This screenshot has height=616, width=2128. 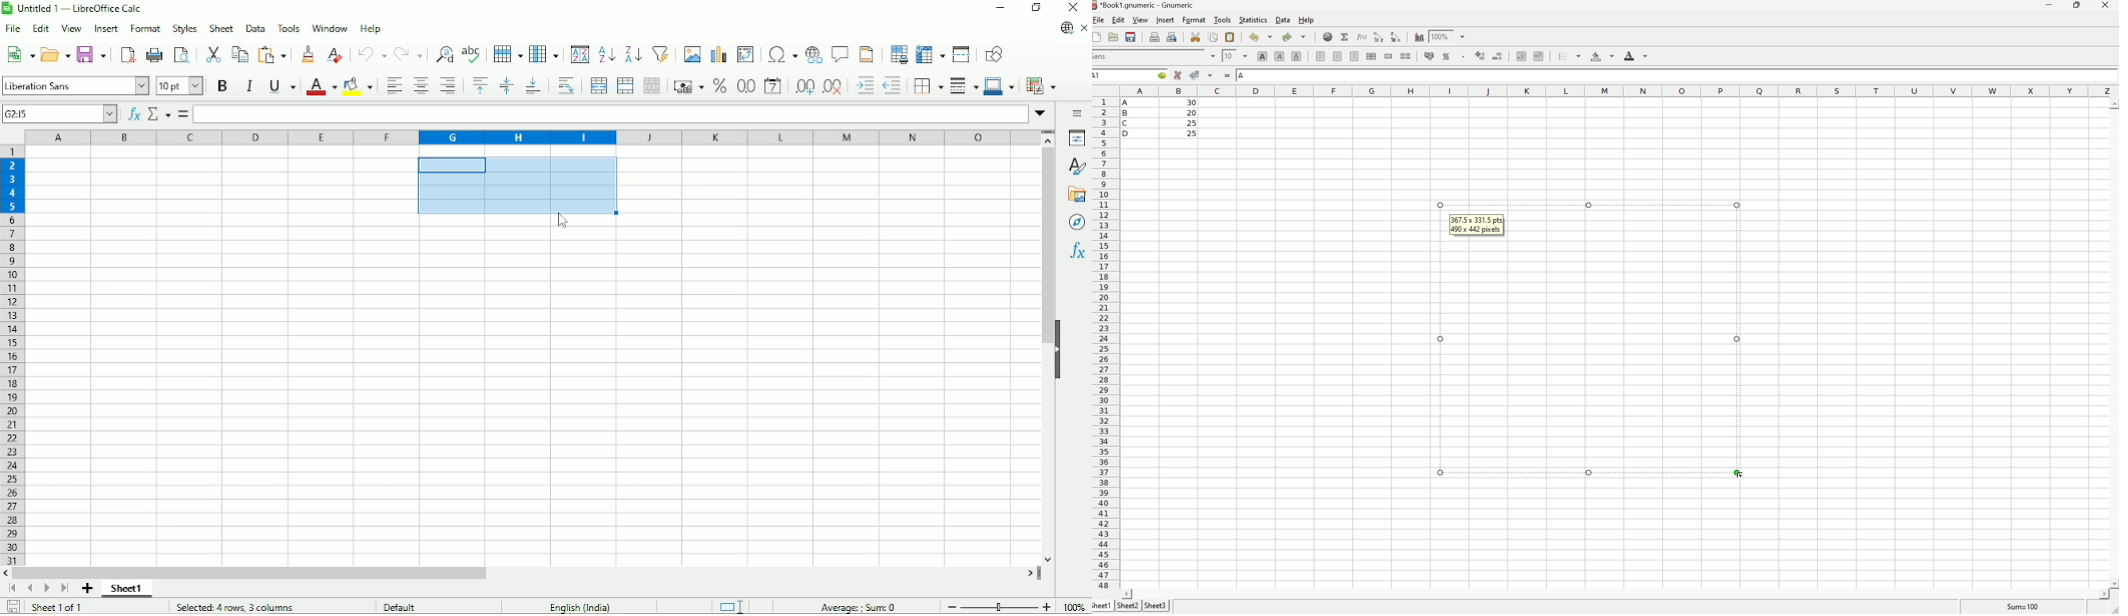 I want to click on A, so click(x=1242, y=76).